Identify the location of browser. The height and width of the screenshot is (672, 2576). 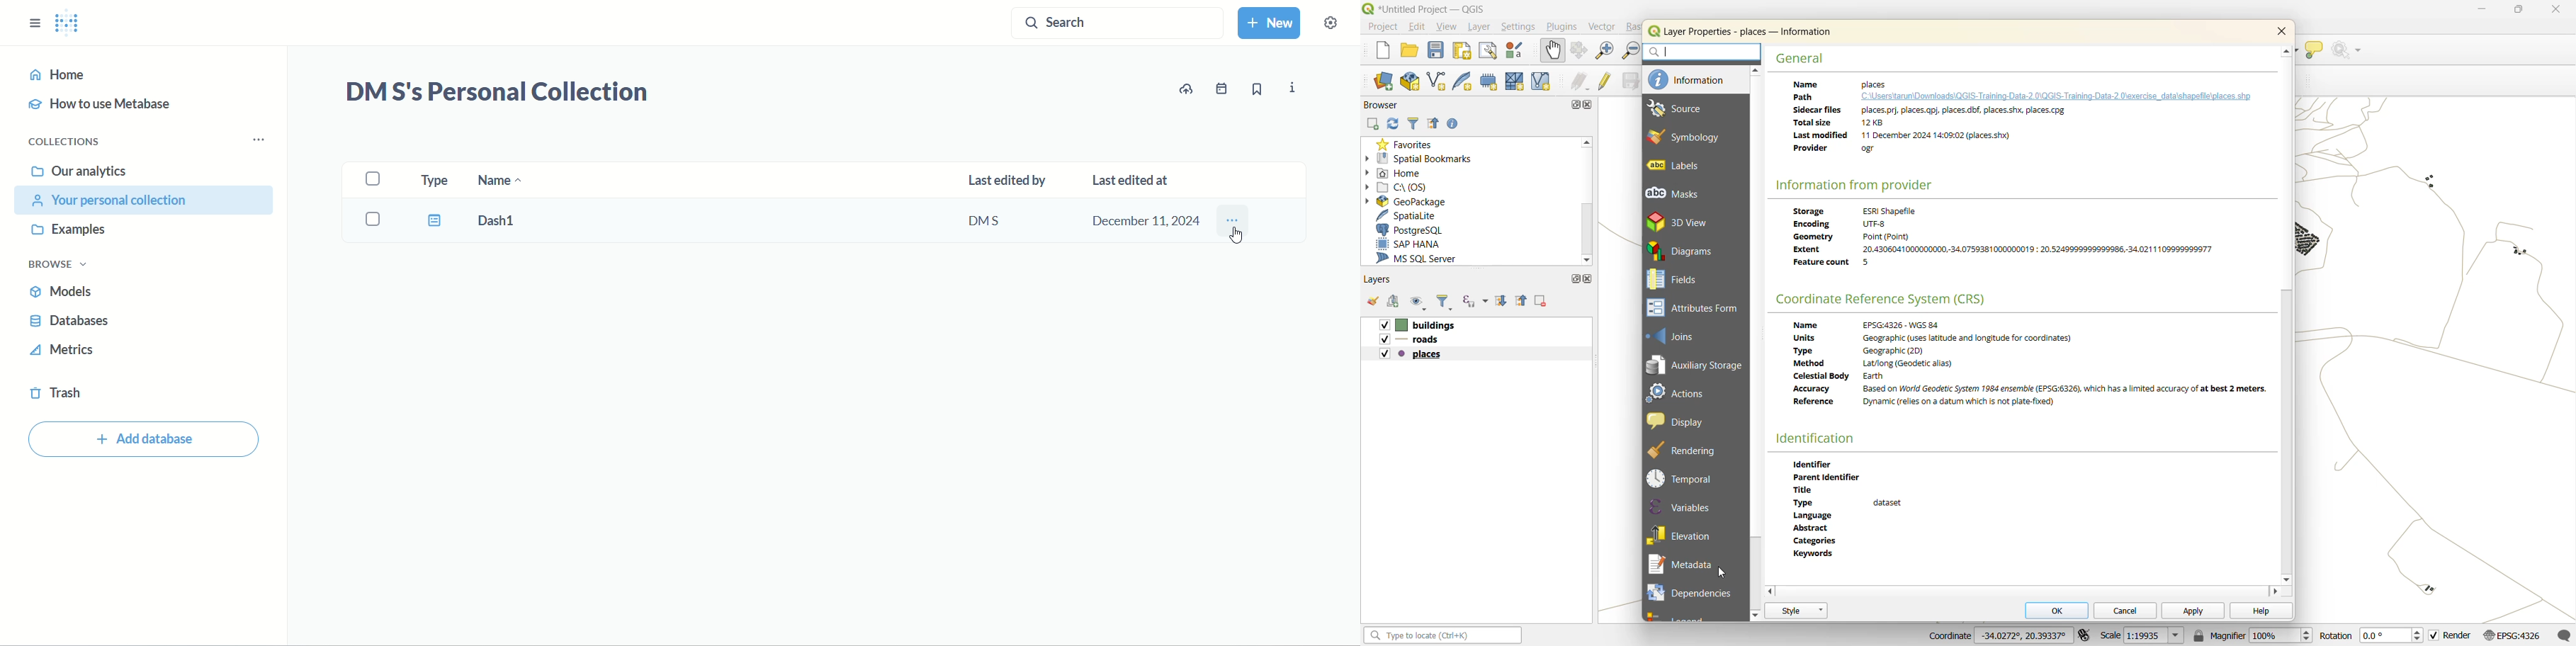
(1379, 104).